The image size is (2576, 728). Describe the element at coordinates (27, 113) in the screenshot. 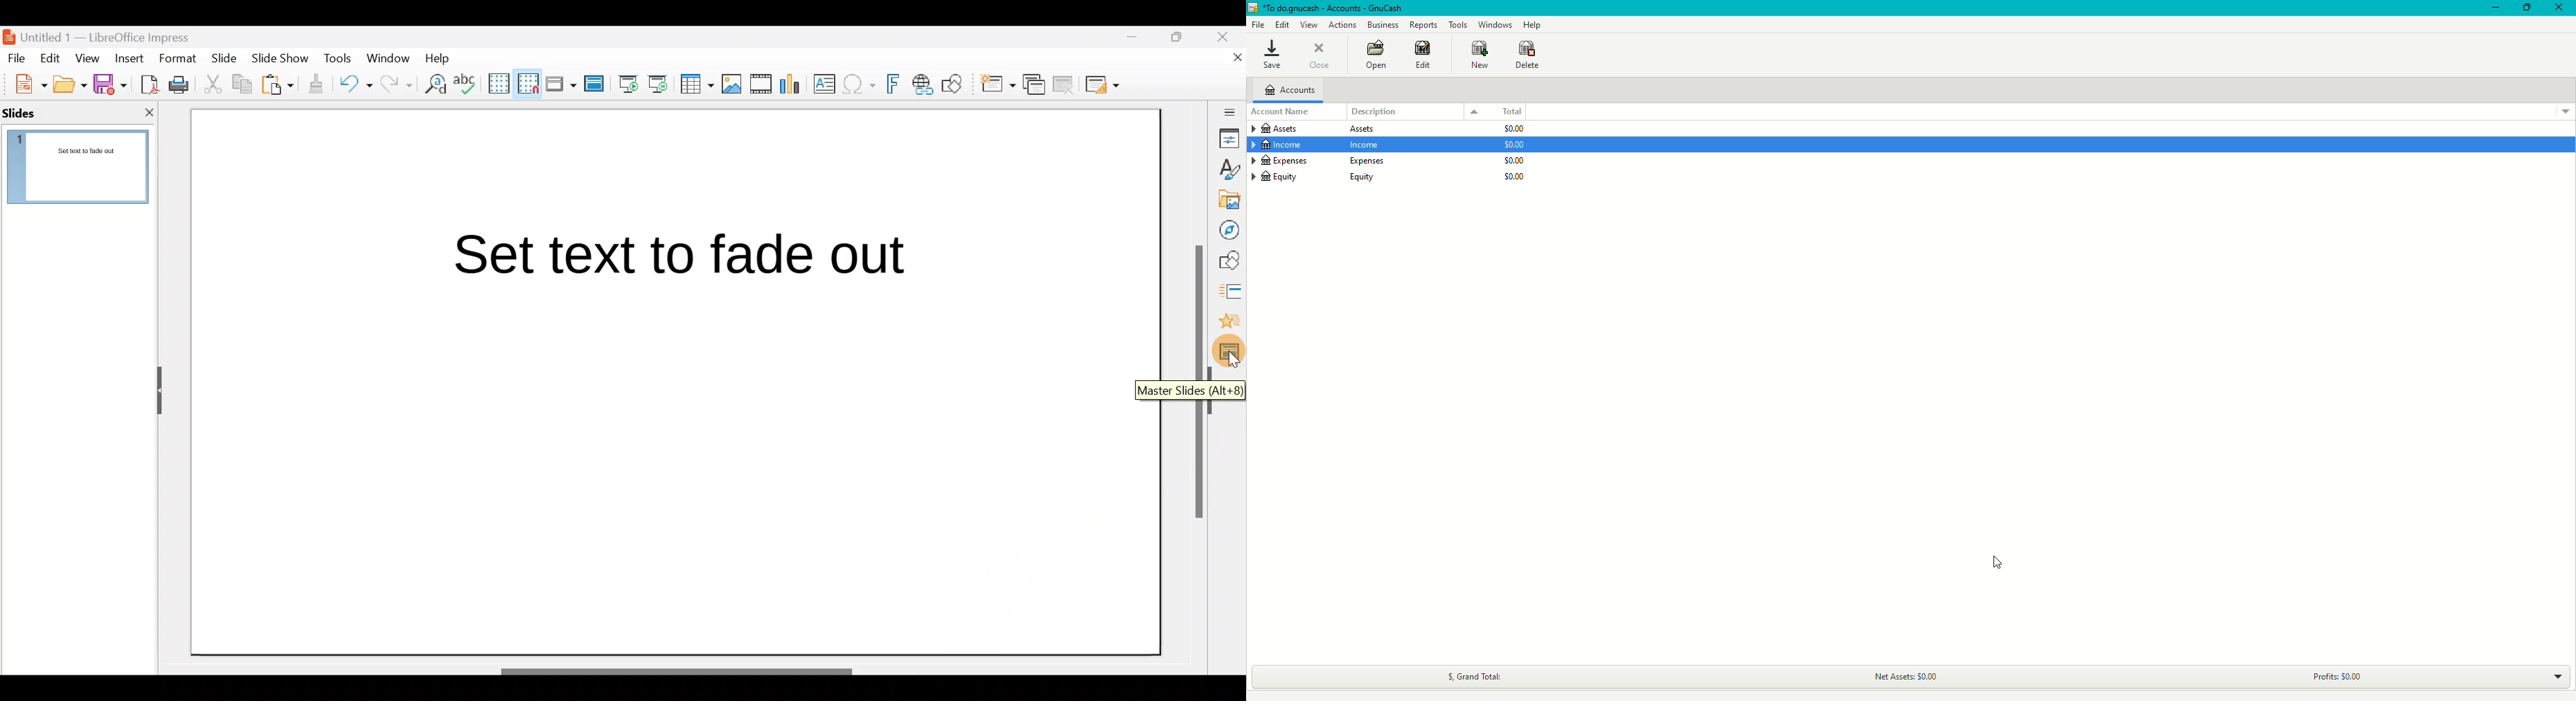

I see `slides` at that location.